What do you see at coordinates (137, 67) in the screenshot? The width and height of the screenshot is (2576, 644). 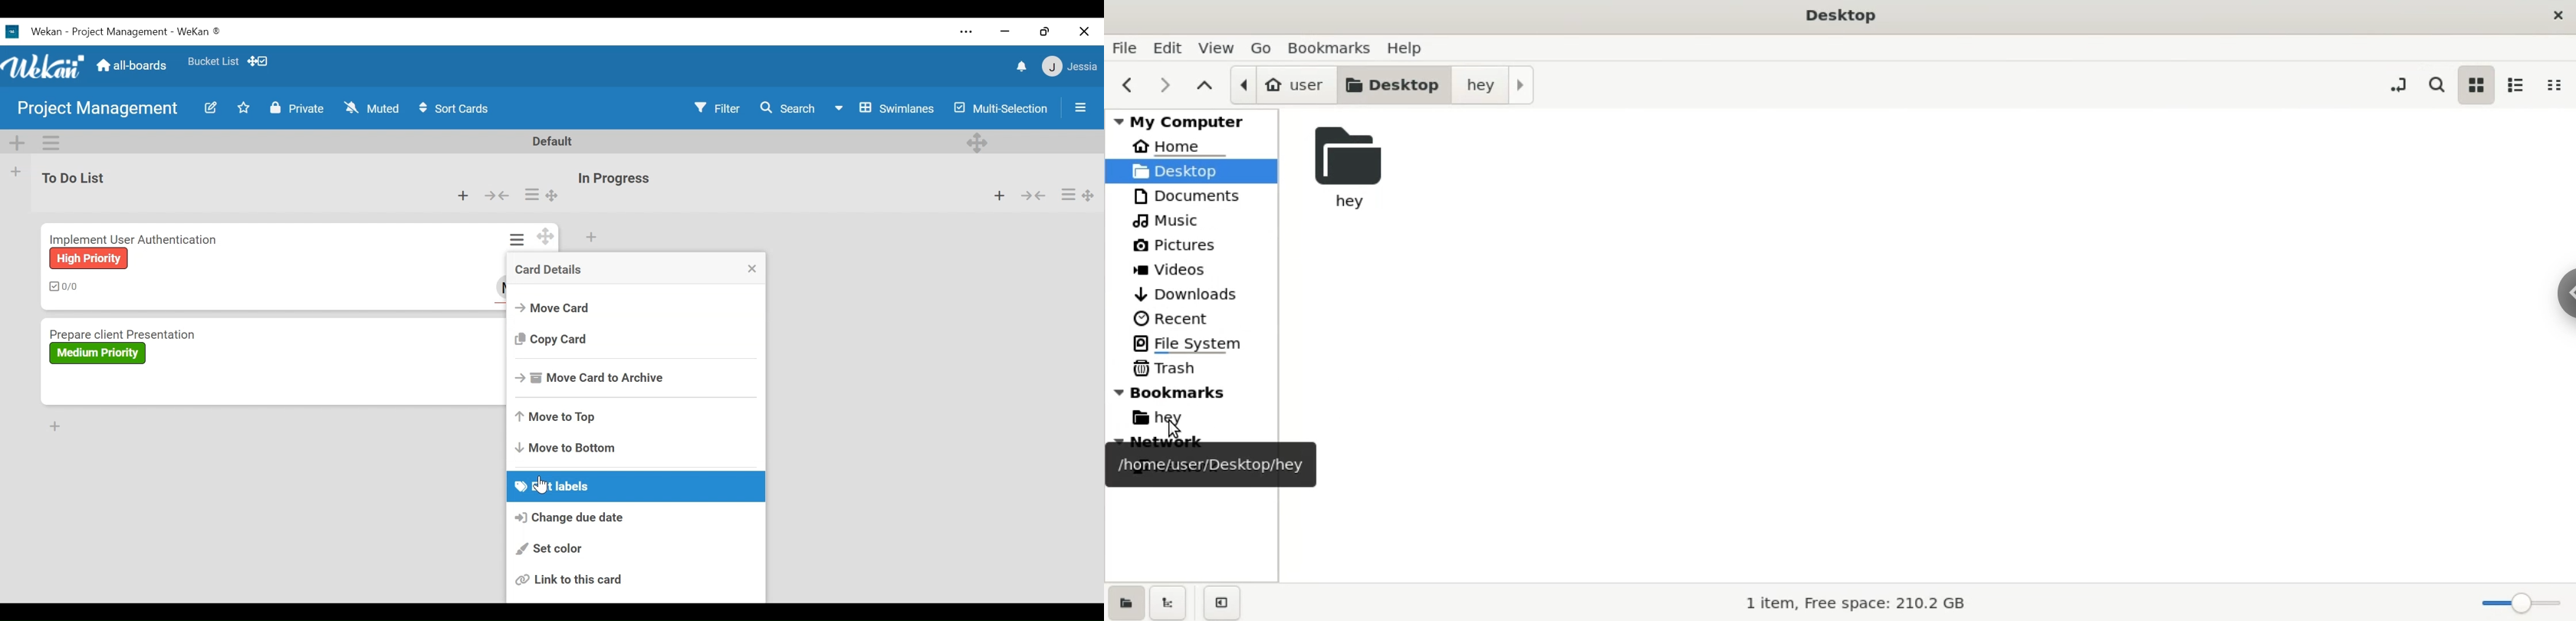 I see `all-boards` at bounding box center [137, 67].